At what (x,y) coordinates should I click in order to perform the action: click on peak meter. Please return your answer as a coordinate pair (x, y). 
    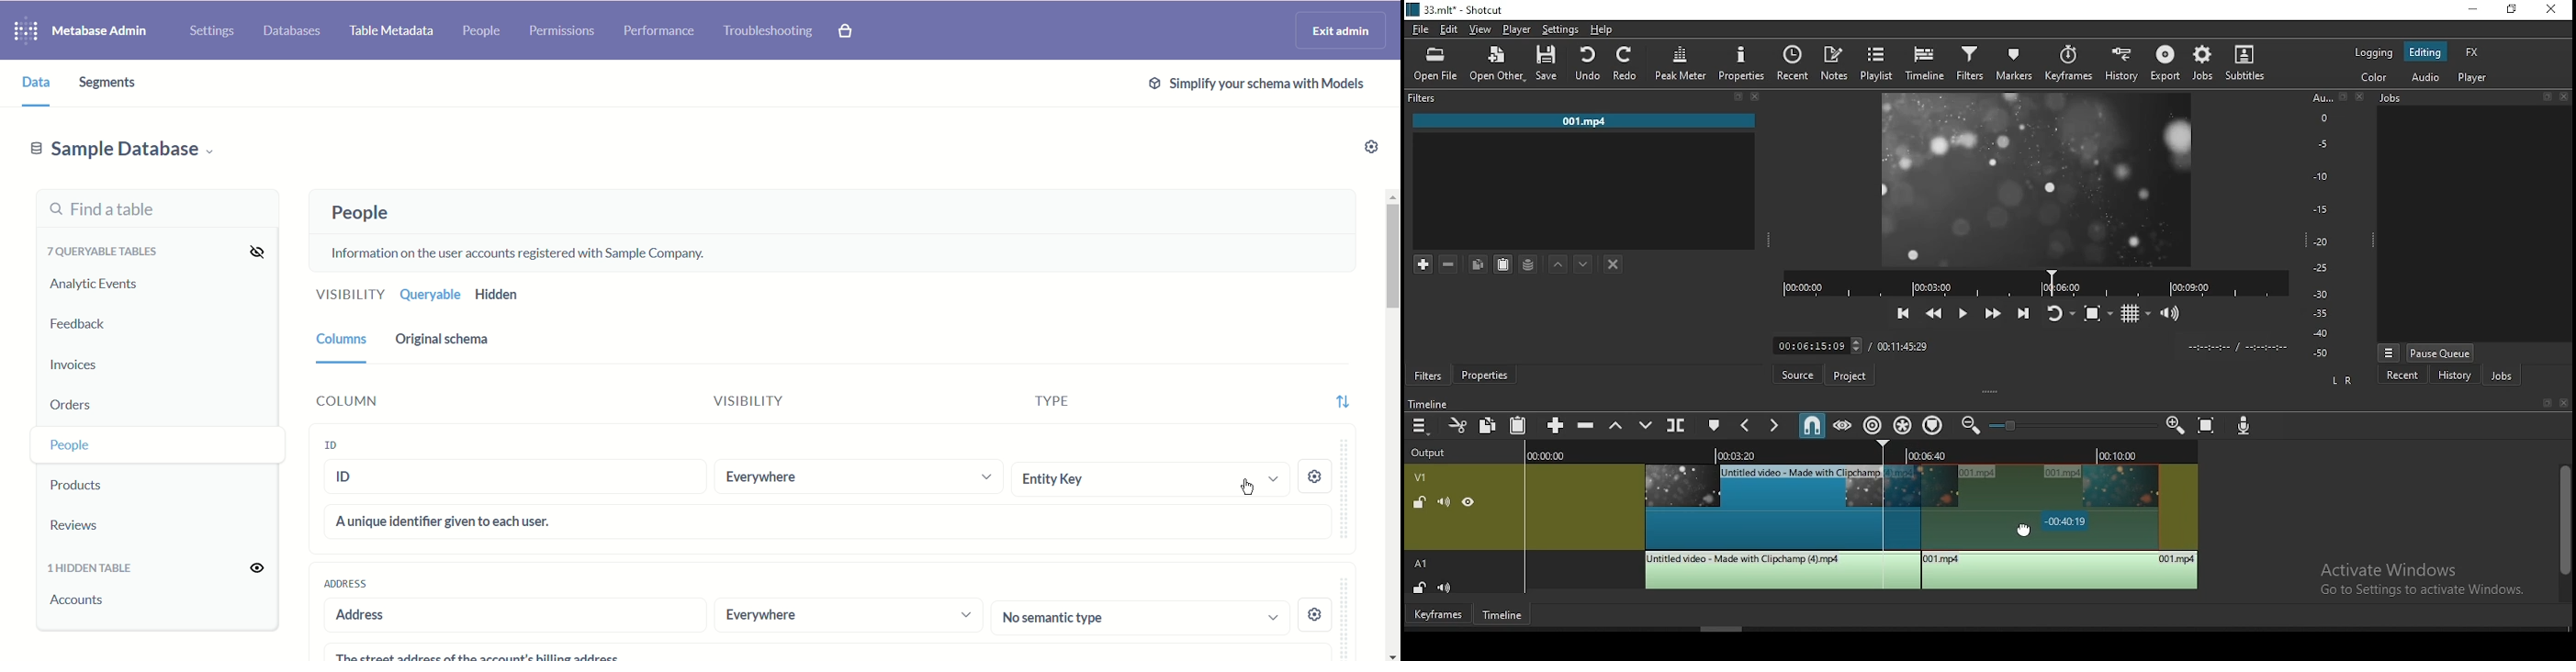
    Looking at the image, I should click on (1680, 62).